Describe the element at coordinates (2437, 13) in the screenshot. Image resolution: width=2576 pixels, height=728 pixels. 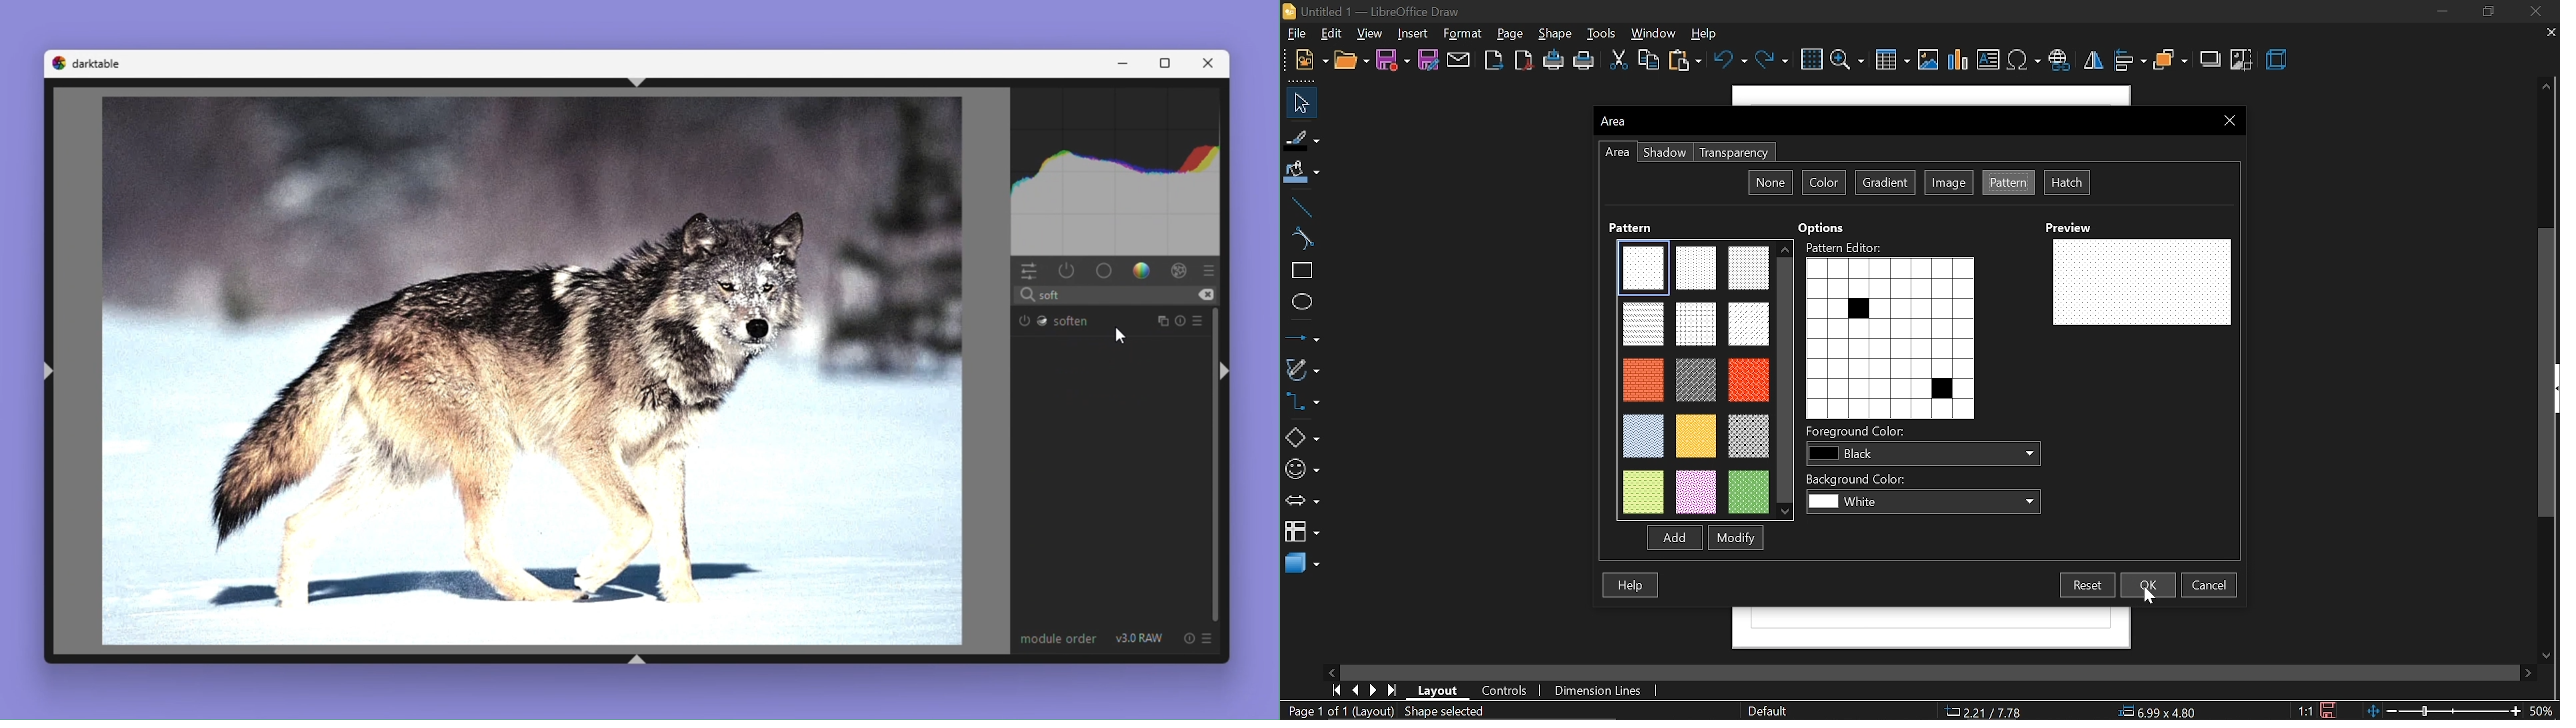
I see `minimize` at that location.